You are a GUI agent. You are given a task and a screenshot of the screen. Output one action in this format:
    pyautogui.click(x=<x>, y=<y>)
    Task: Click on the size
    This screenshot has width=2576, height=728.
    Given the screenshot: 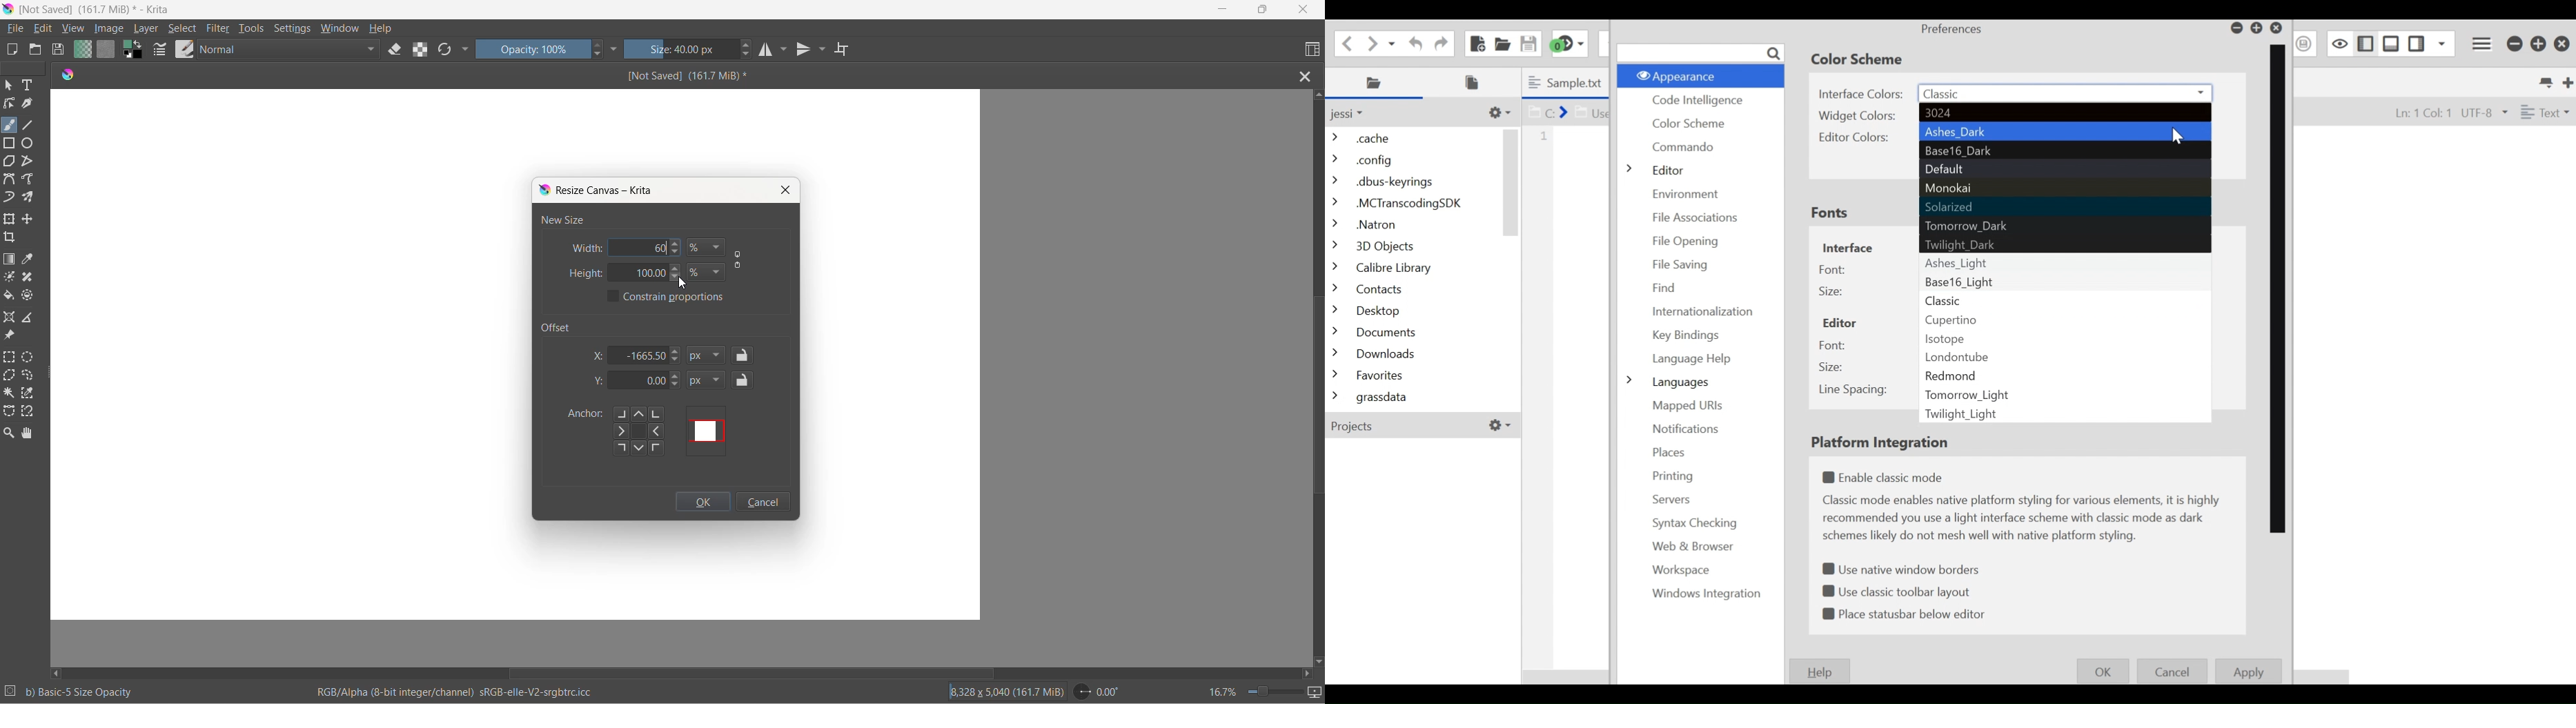 What is the action you would take?
    pyautogui.click(x=682, y=50)
    